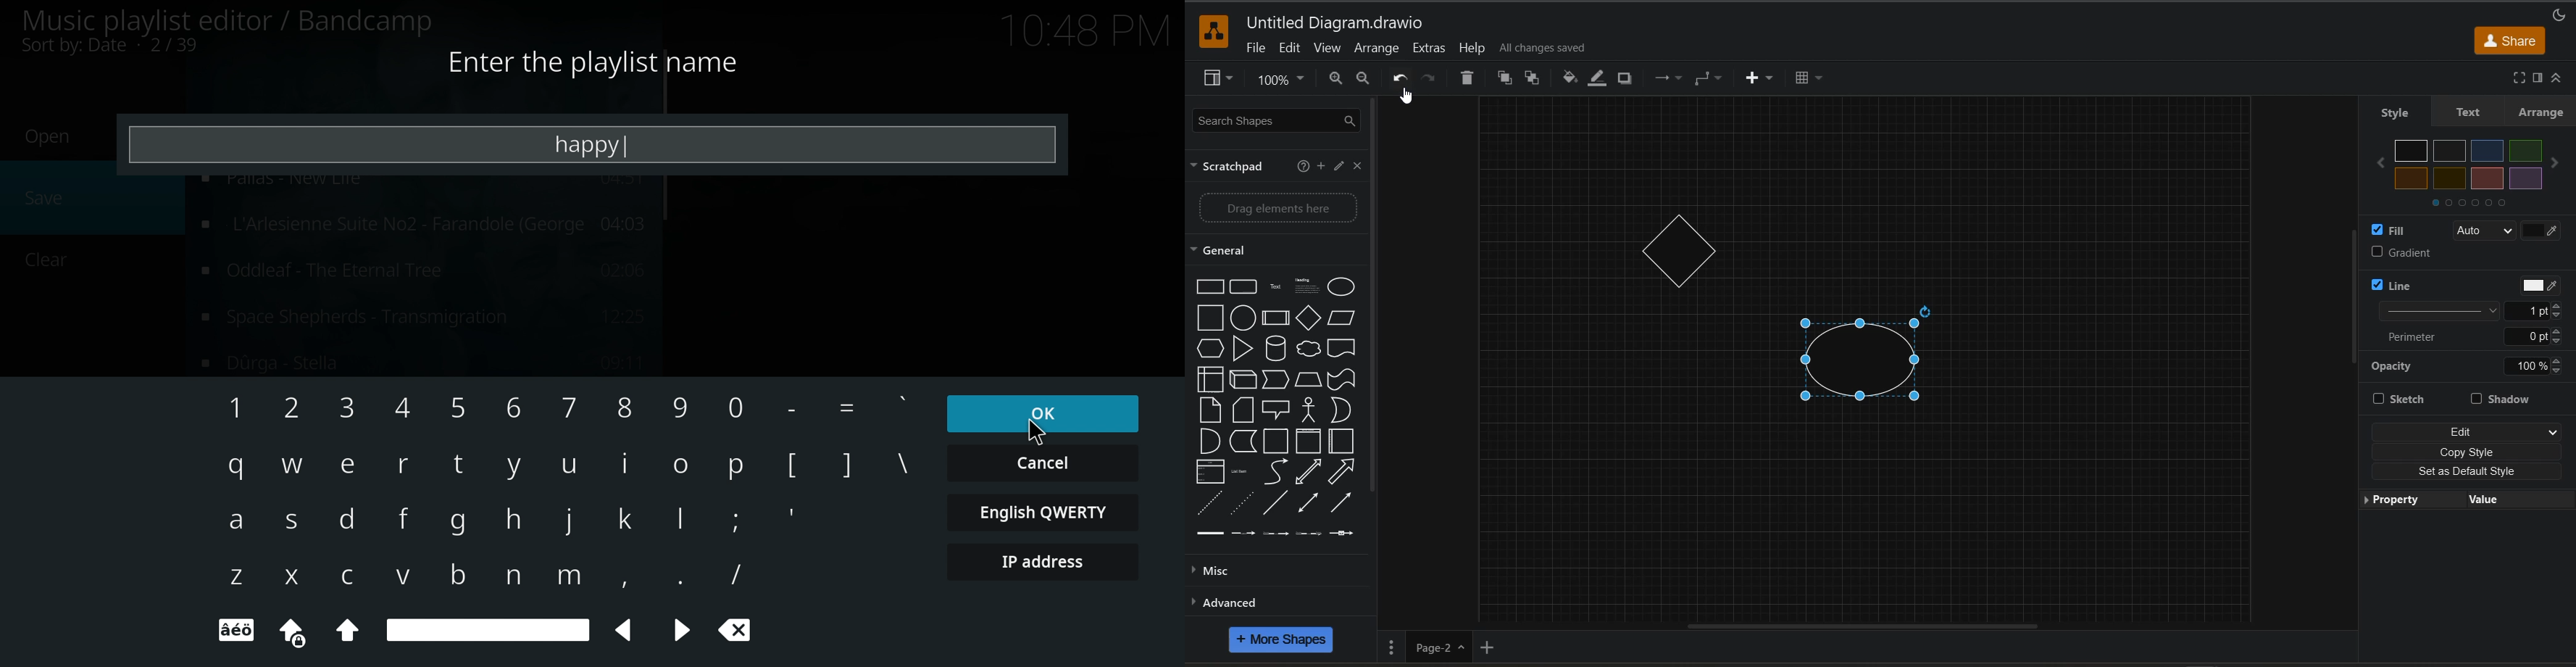  Describe the element at coordinates (1210, 410) in the screenshot. I see `Note` at that location.